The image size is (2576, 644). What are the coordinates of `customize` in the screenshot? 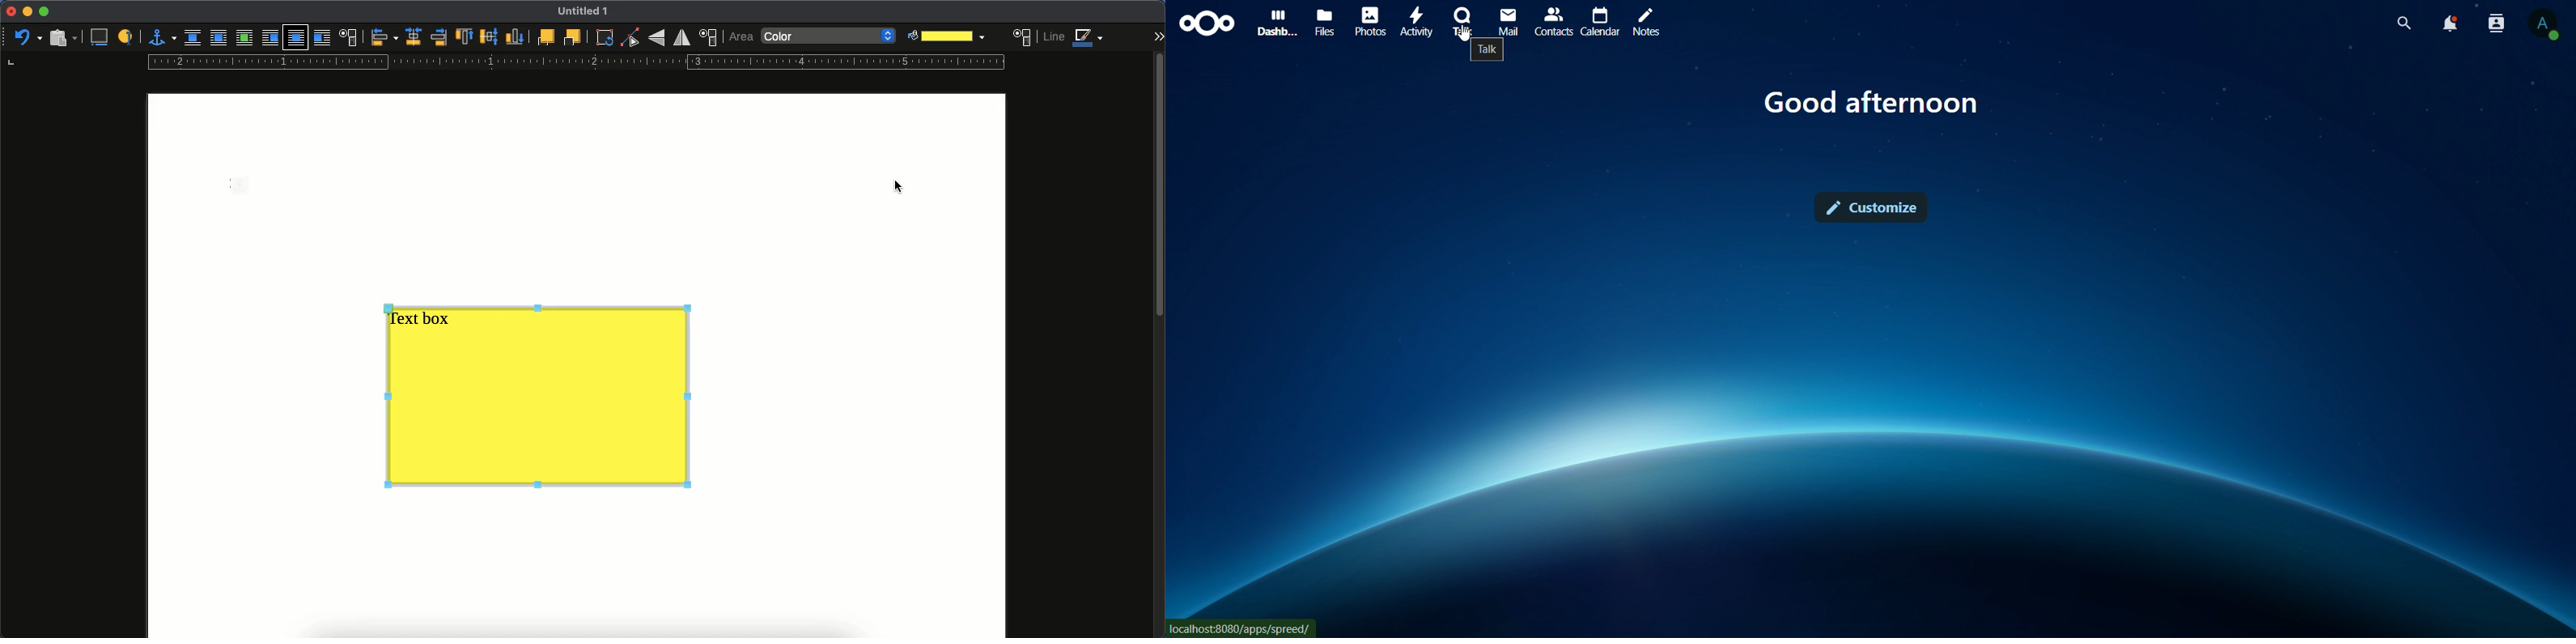 It's located at (1871, 206).